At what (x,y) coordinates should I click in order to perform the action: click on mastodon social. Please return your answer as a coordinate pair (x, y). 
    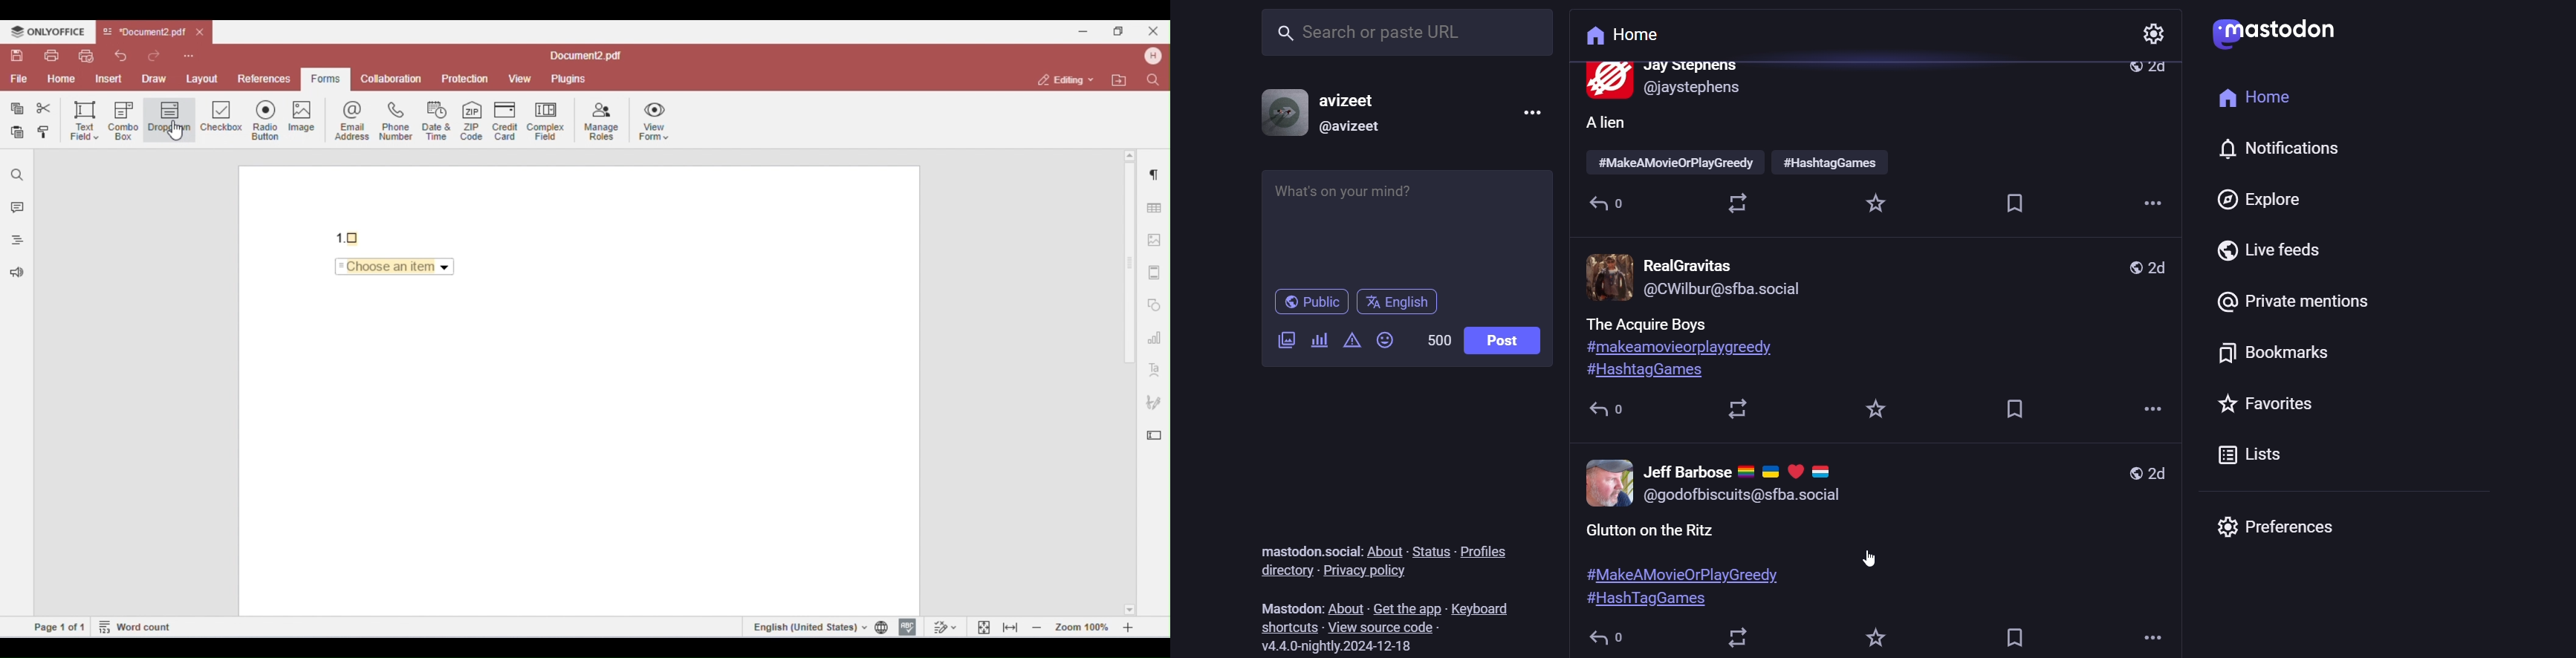
    Looking at the image, I should click on (1305, 549).